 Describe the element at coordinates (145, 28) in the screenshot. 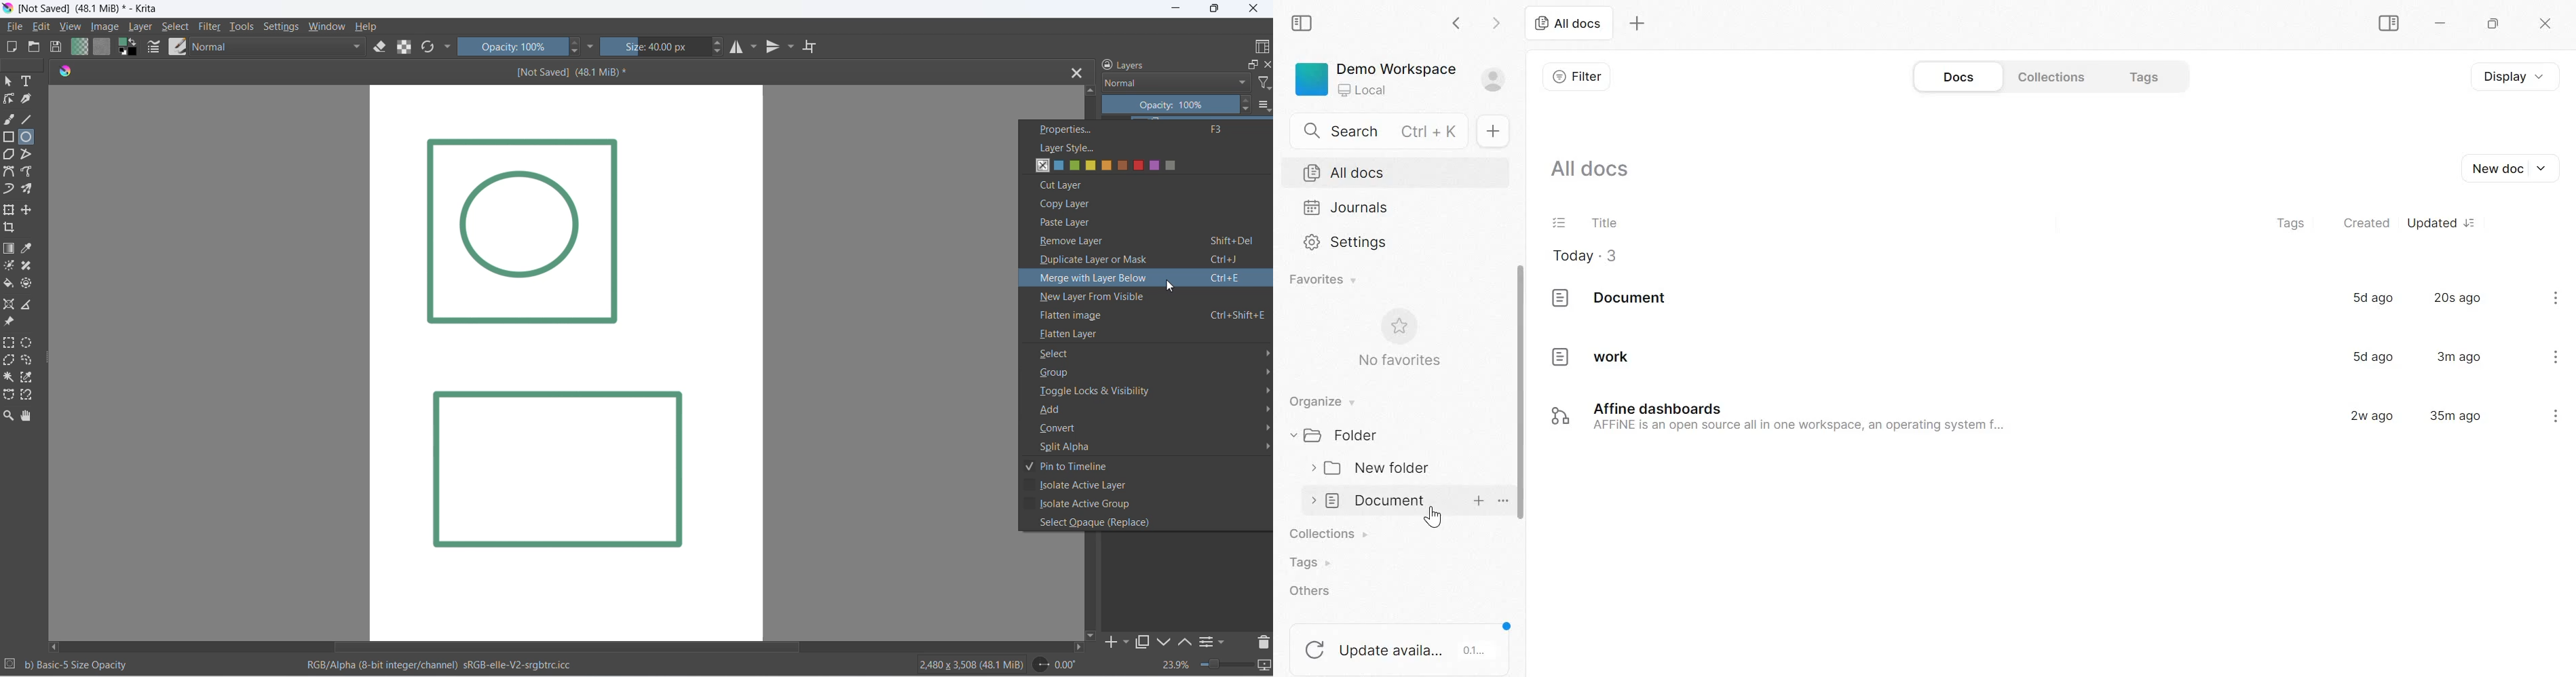

I see `layer` at that location.